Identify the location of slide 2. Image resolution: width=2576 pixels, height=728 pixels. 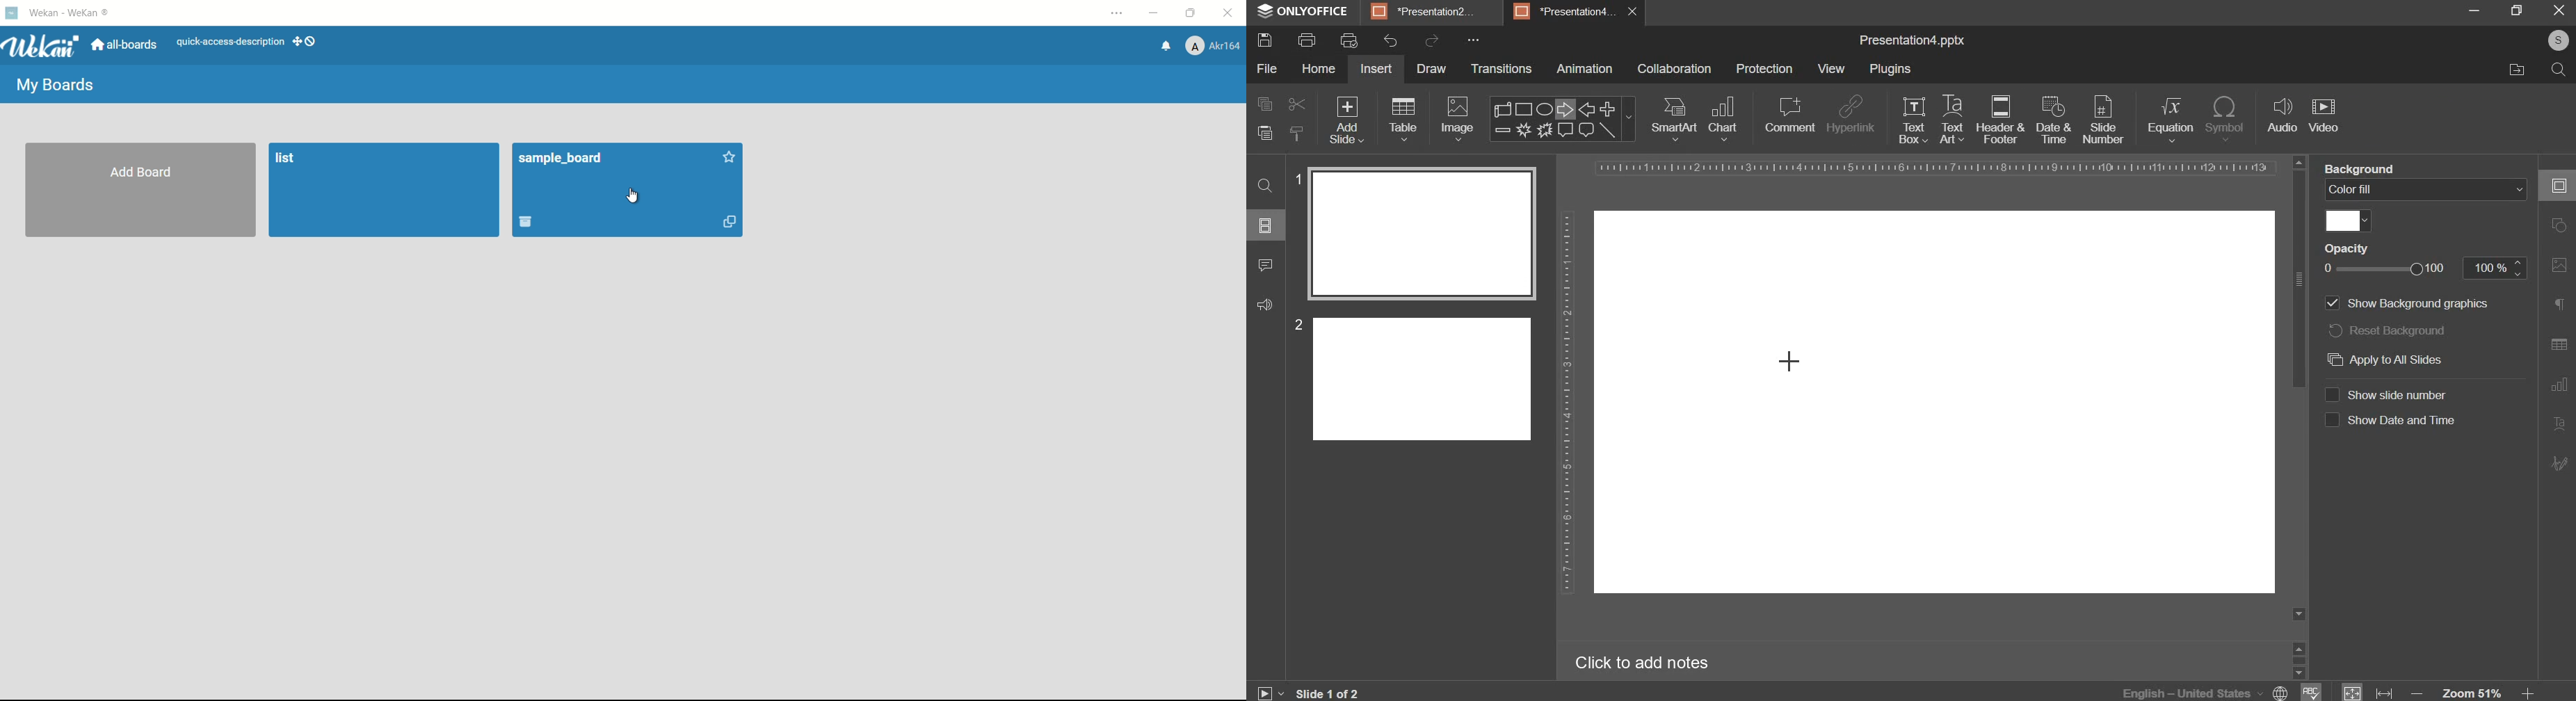
(1415, 380).